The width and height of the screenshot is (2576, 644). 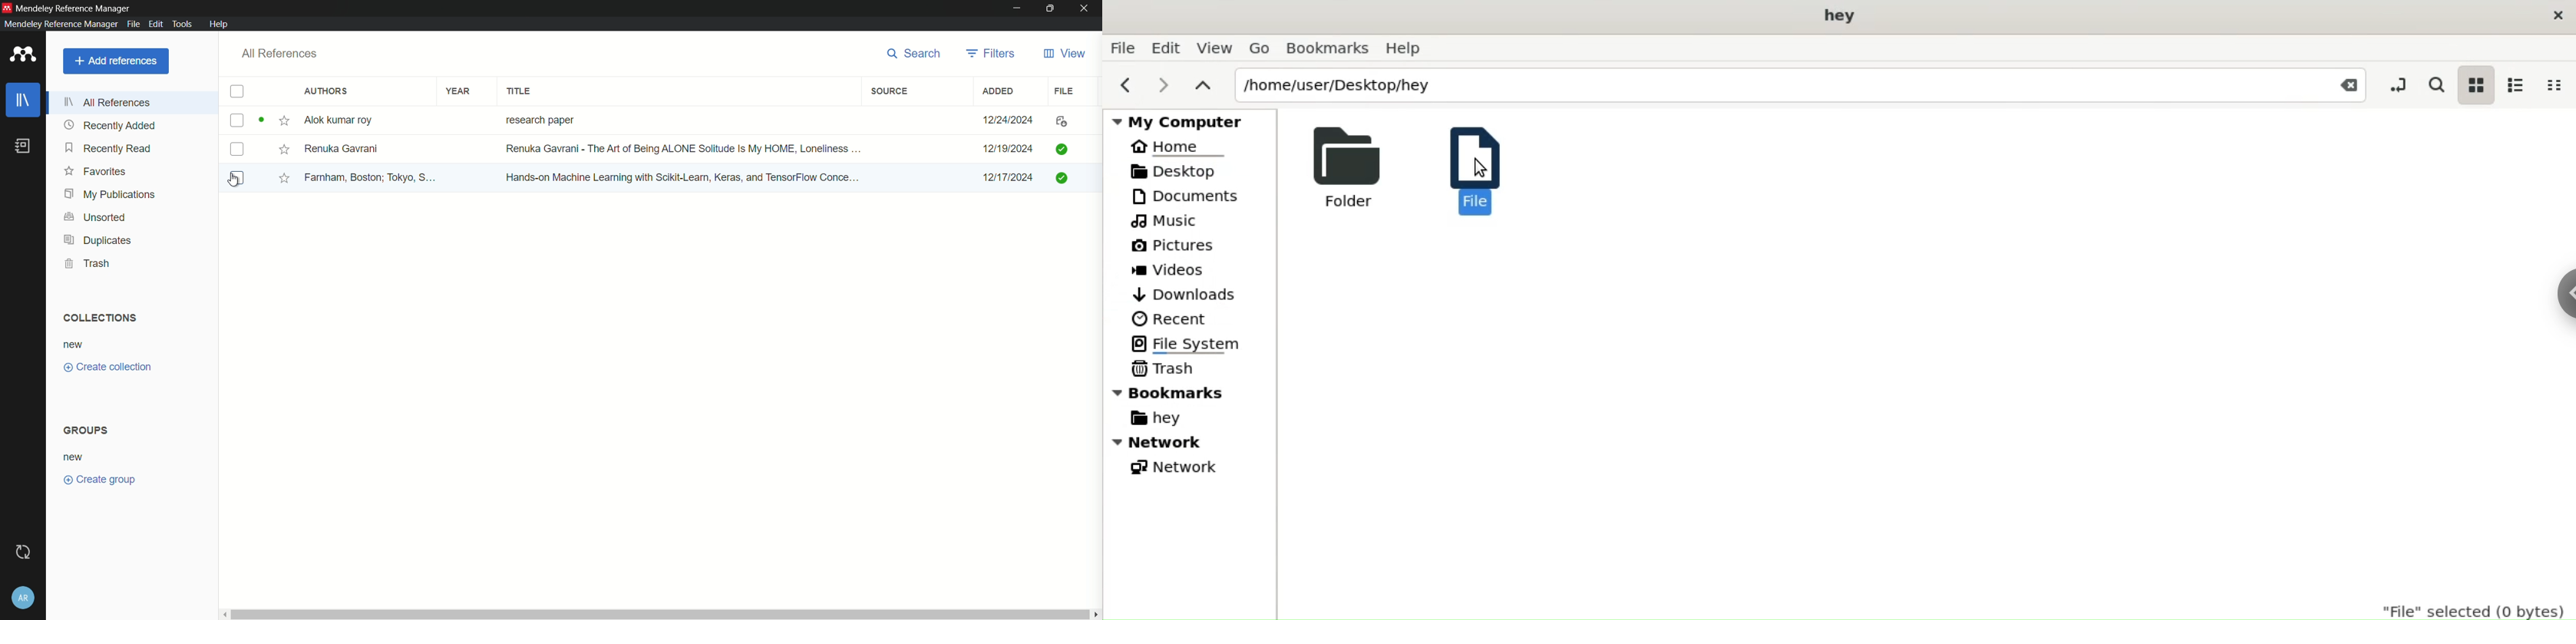 What do you see at coordinates (23, 146) in the screenshot?
I see `book` at bounding box center [23, 146].